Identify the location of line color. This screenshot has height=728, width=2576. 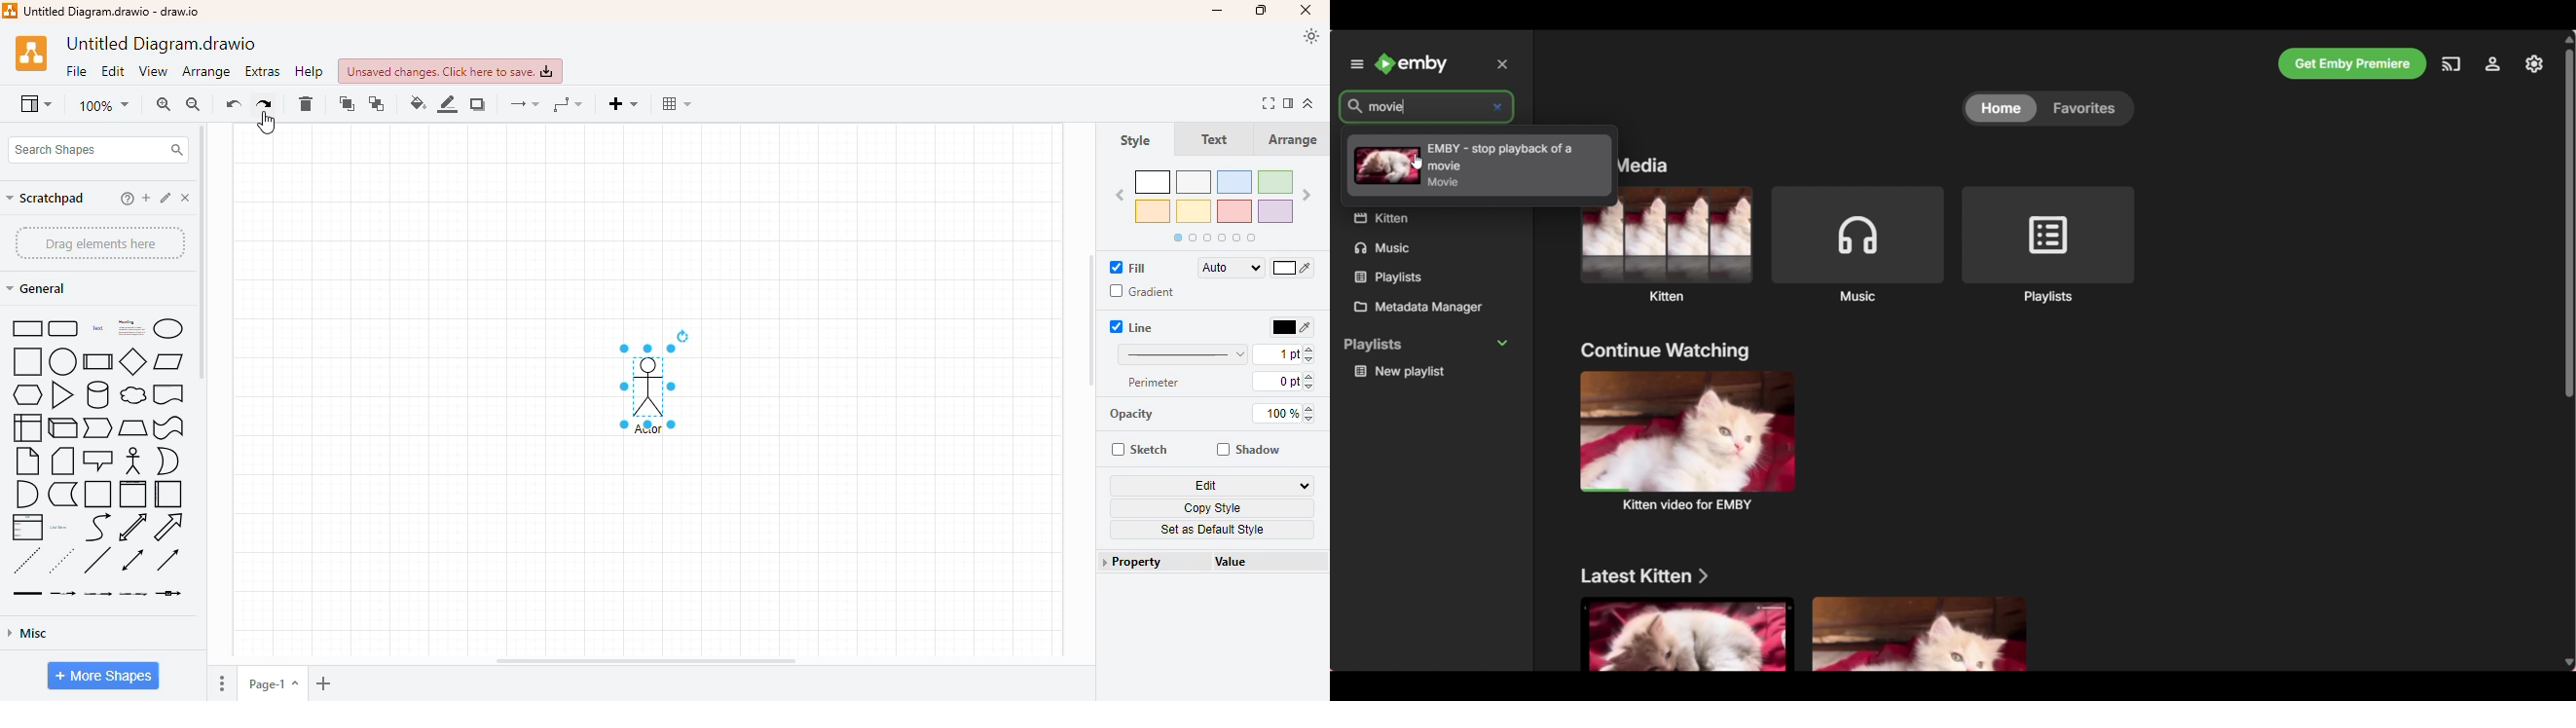
(447, 103).